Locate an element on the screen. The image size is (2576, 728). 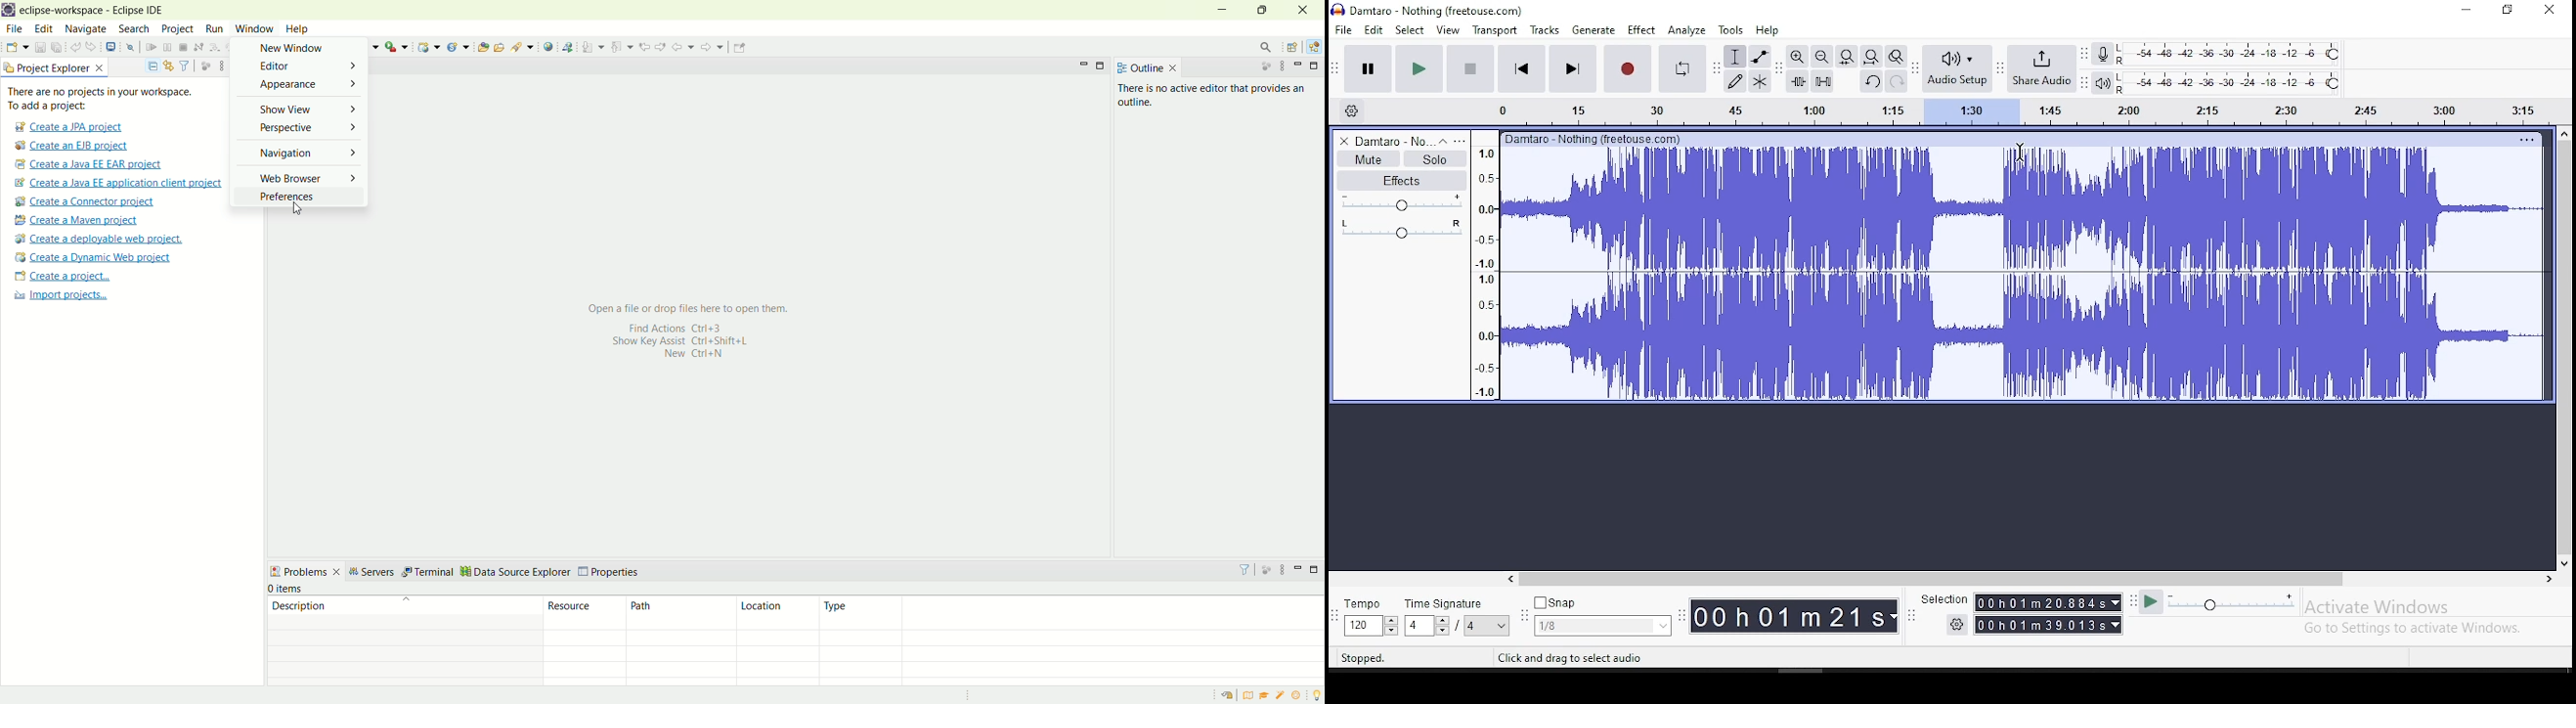
play is located at coordinates (1419, 69).